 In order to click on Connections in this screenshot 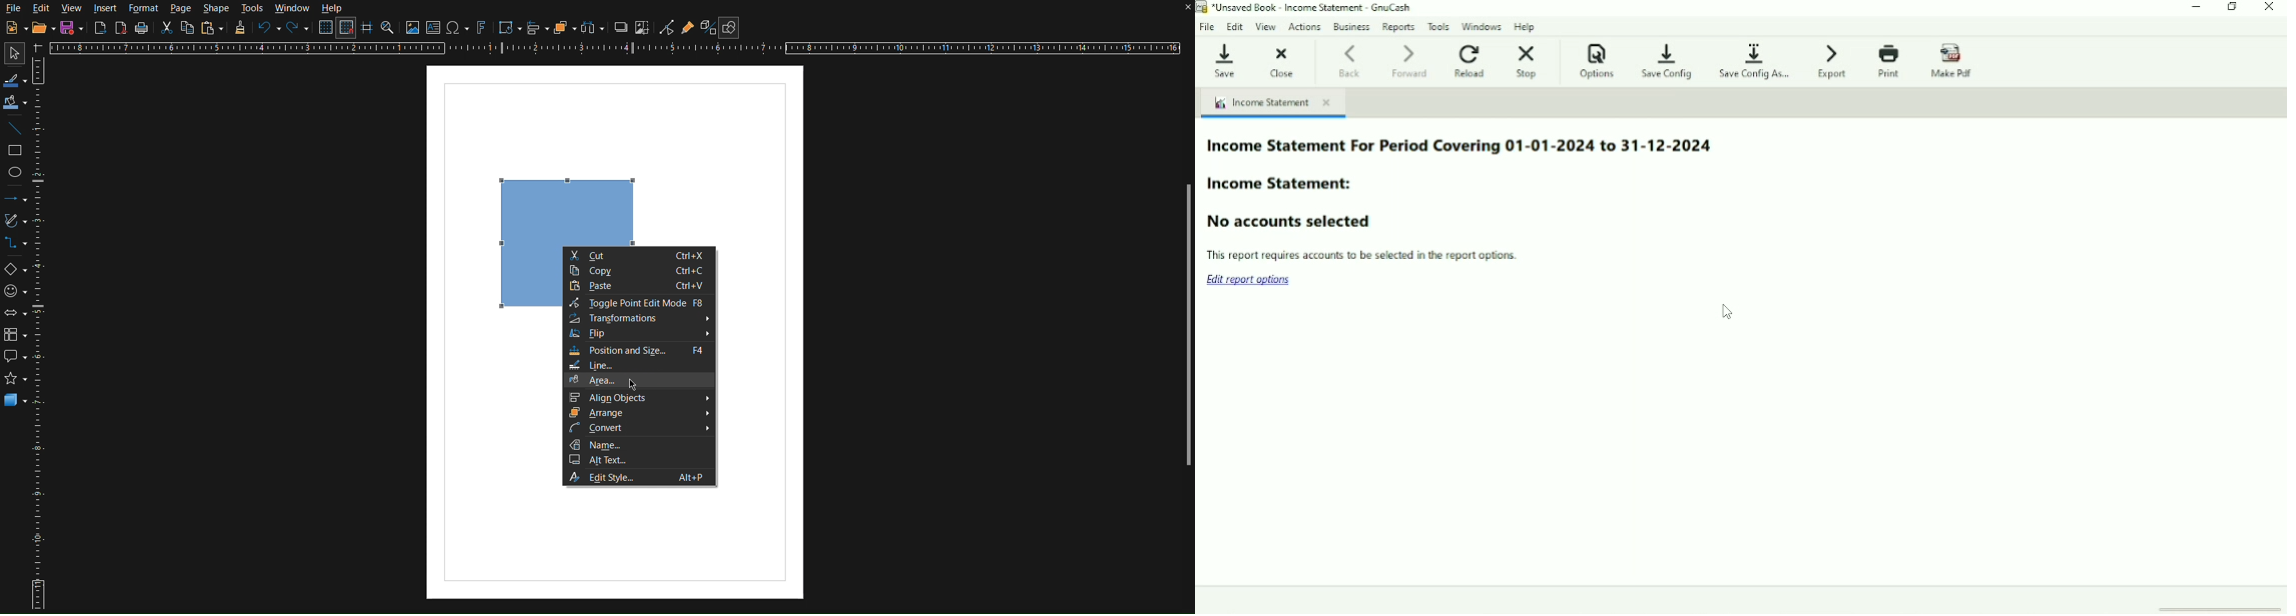, I will do `click(14, 244)`.